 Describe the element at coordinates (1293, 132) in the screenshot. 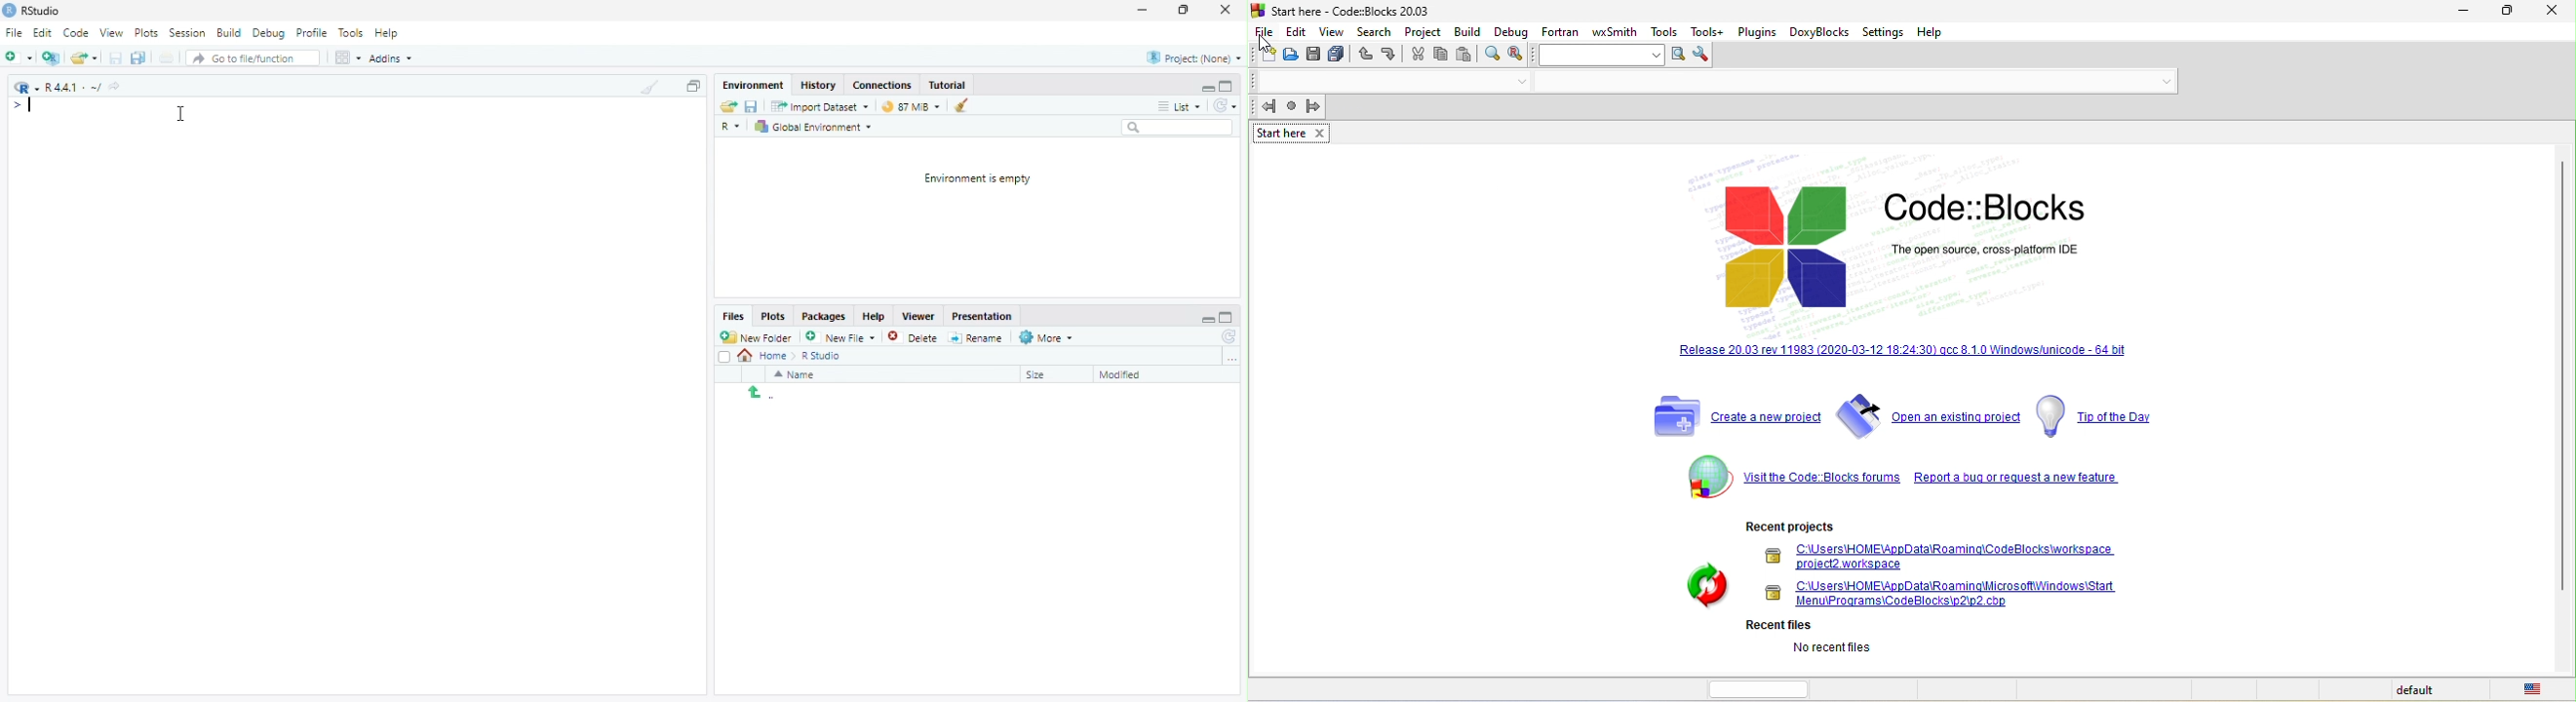

I see `start here` at that location.